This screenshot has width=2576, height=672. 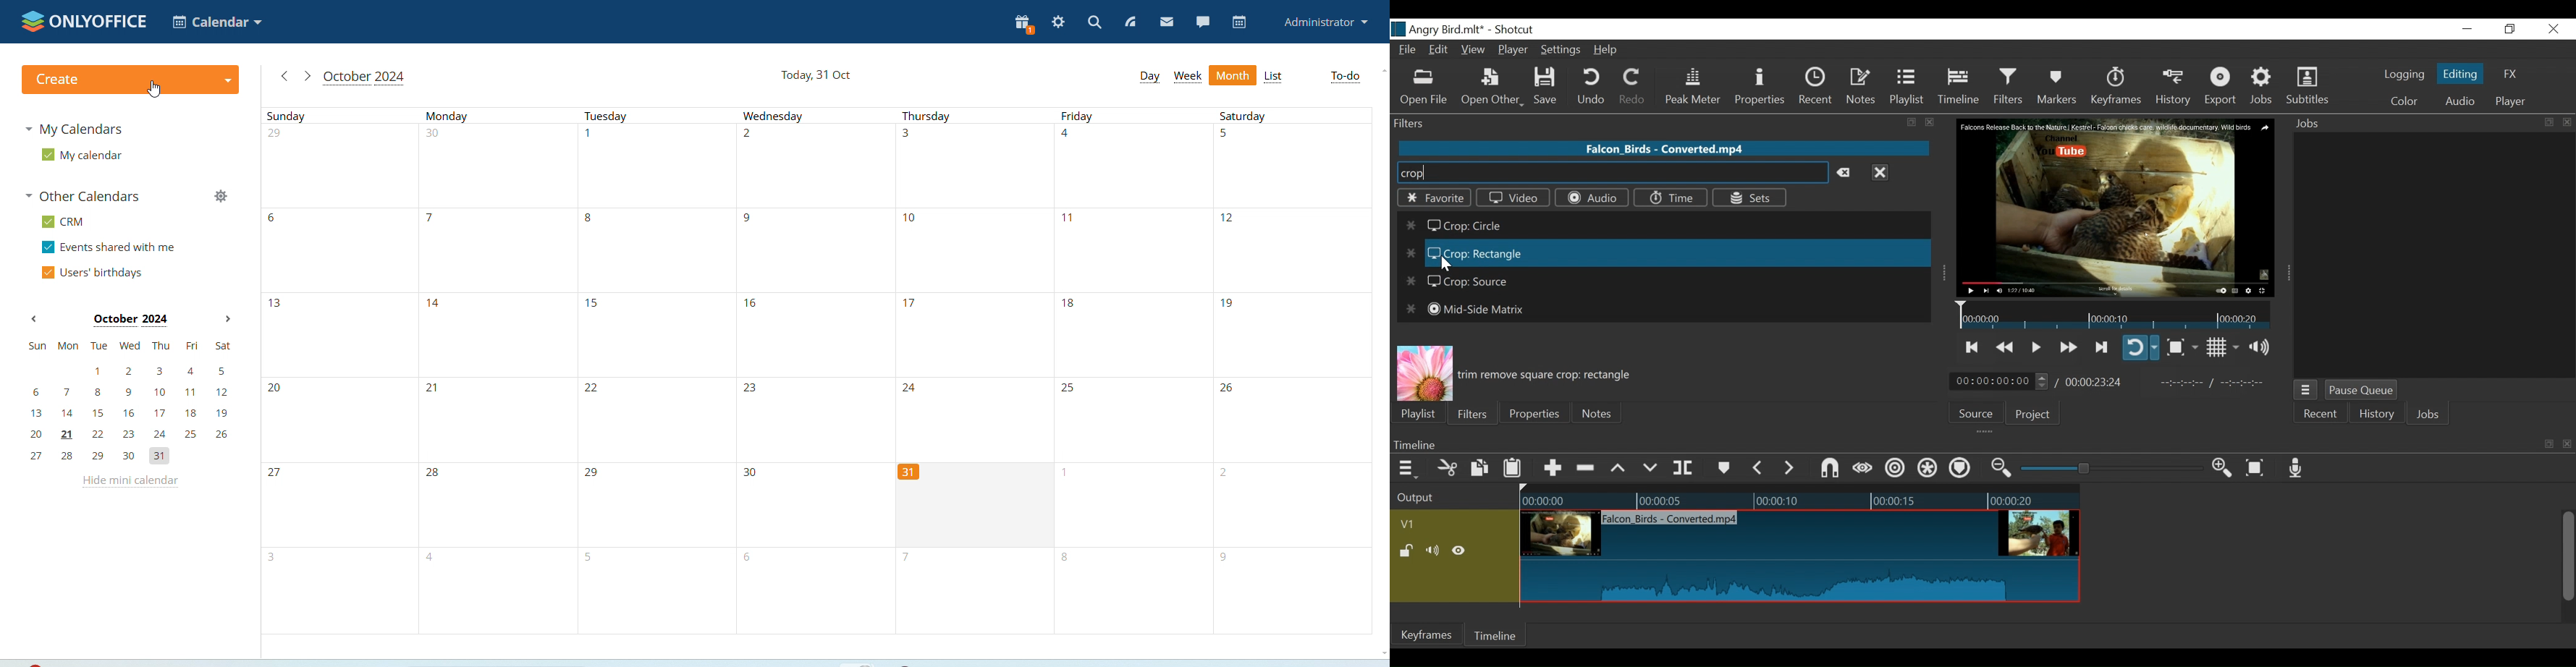 I want to click on copy, so click(x=2549, y=444).